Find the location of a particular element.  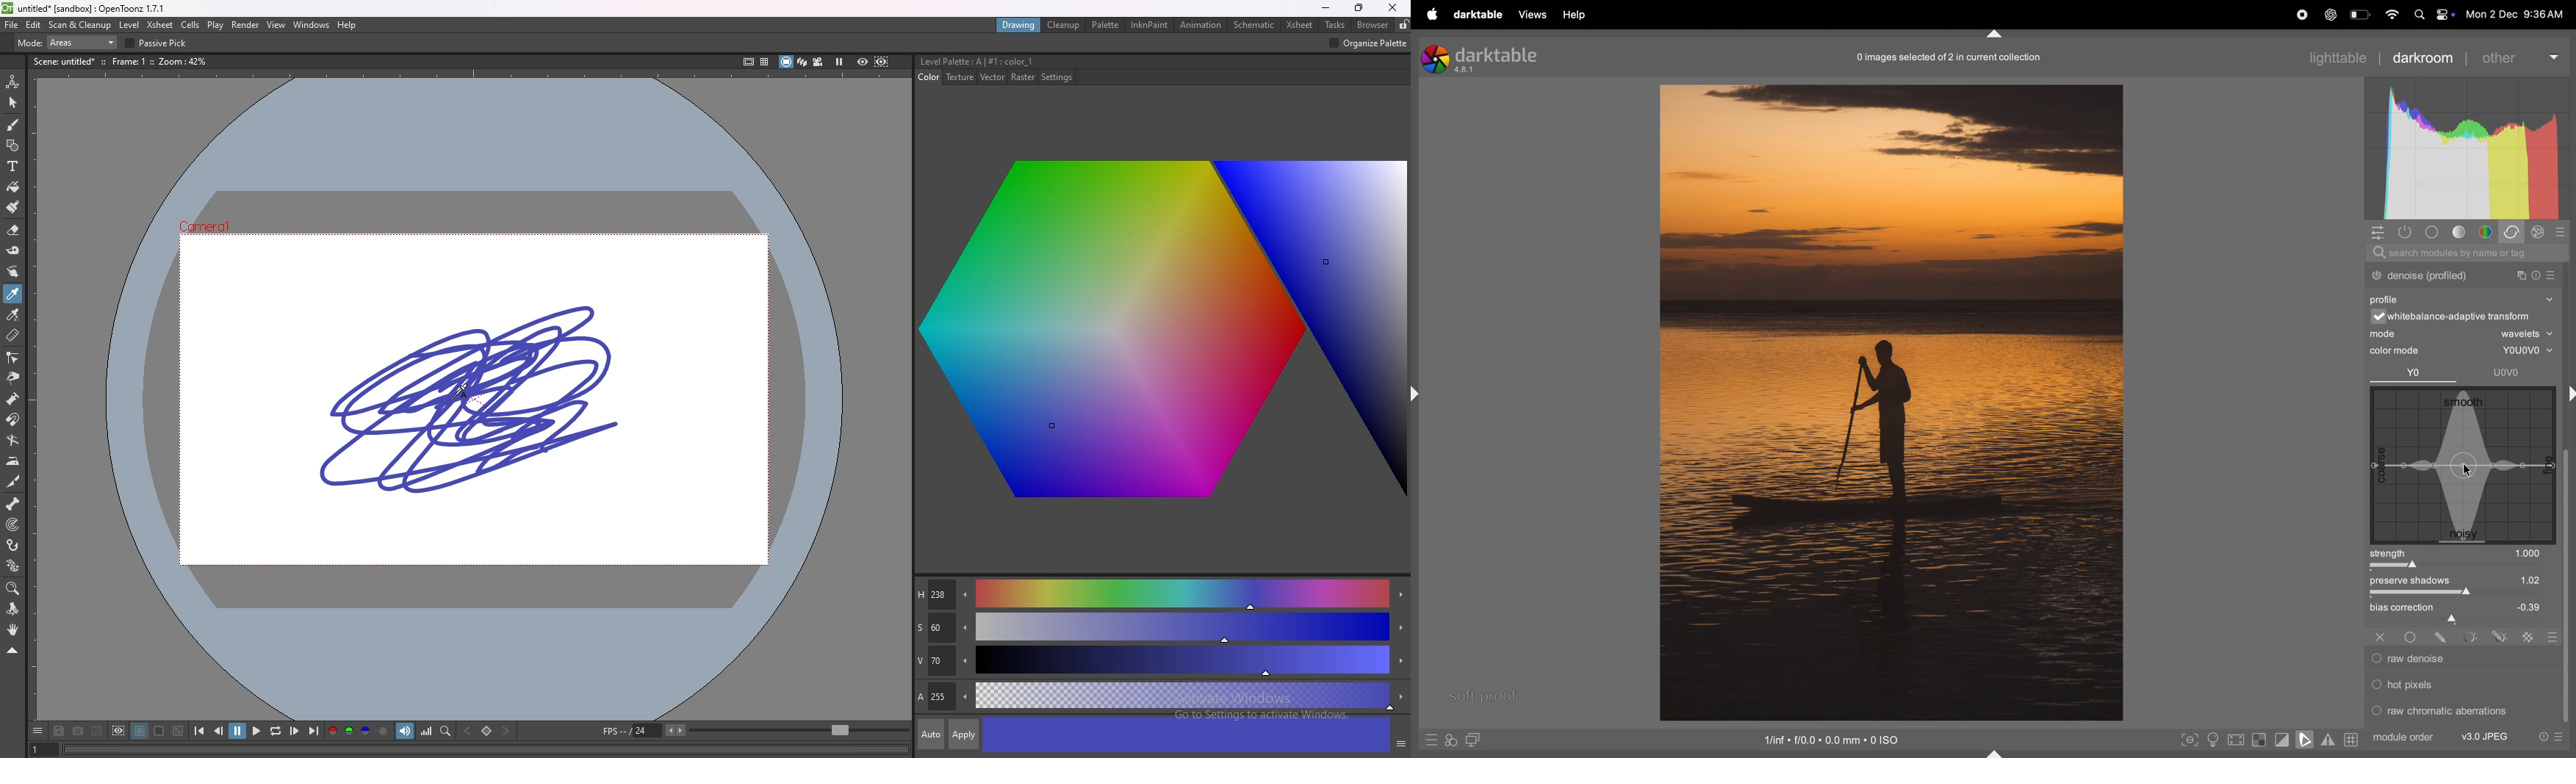

cutter tool is located at coordinates (12, 482).